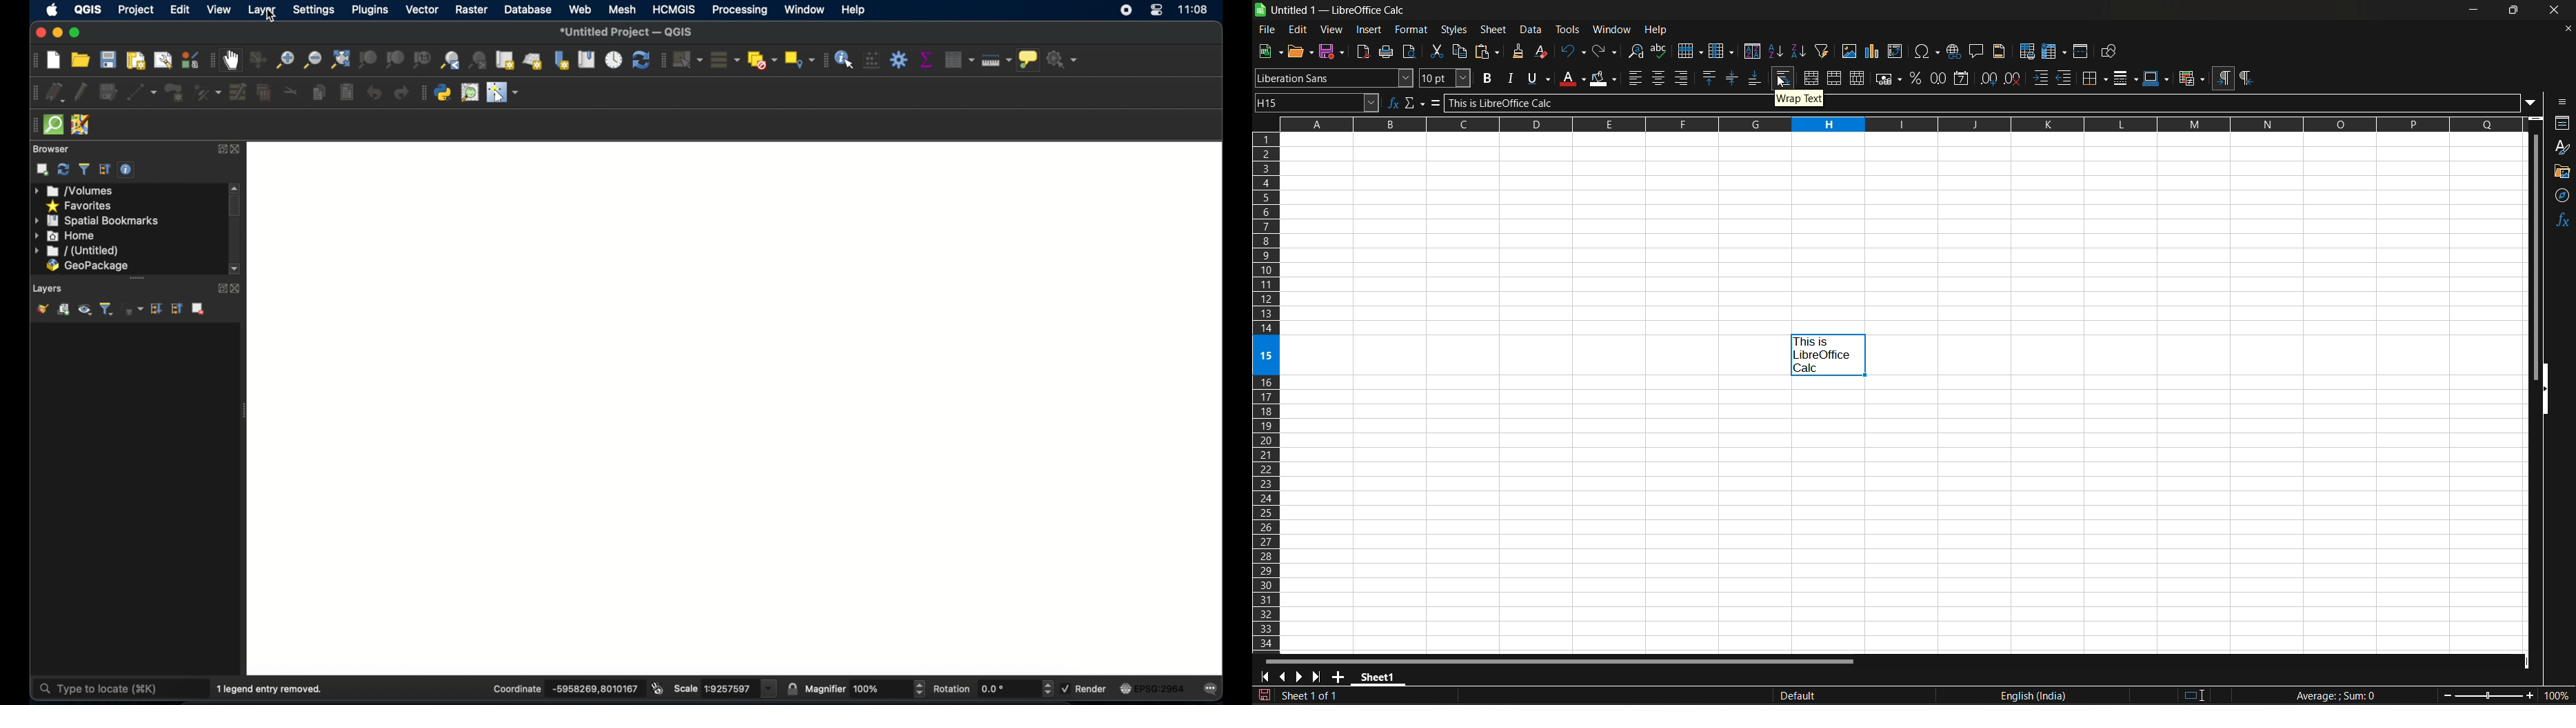  Describe the element at coordinates (1682, 77) in the screenshot. I see `align right` at that location.